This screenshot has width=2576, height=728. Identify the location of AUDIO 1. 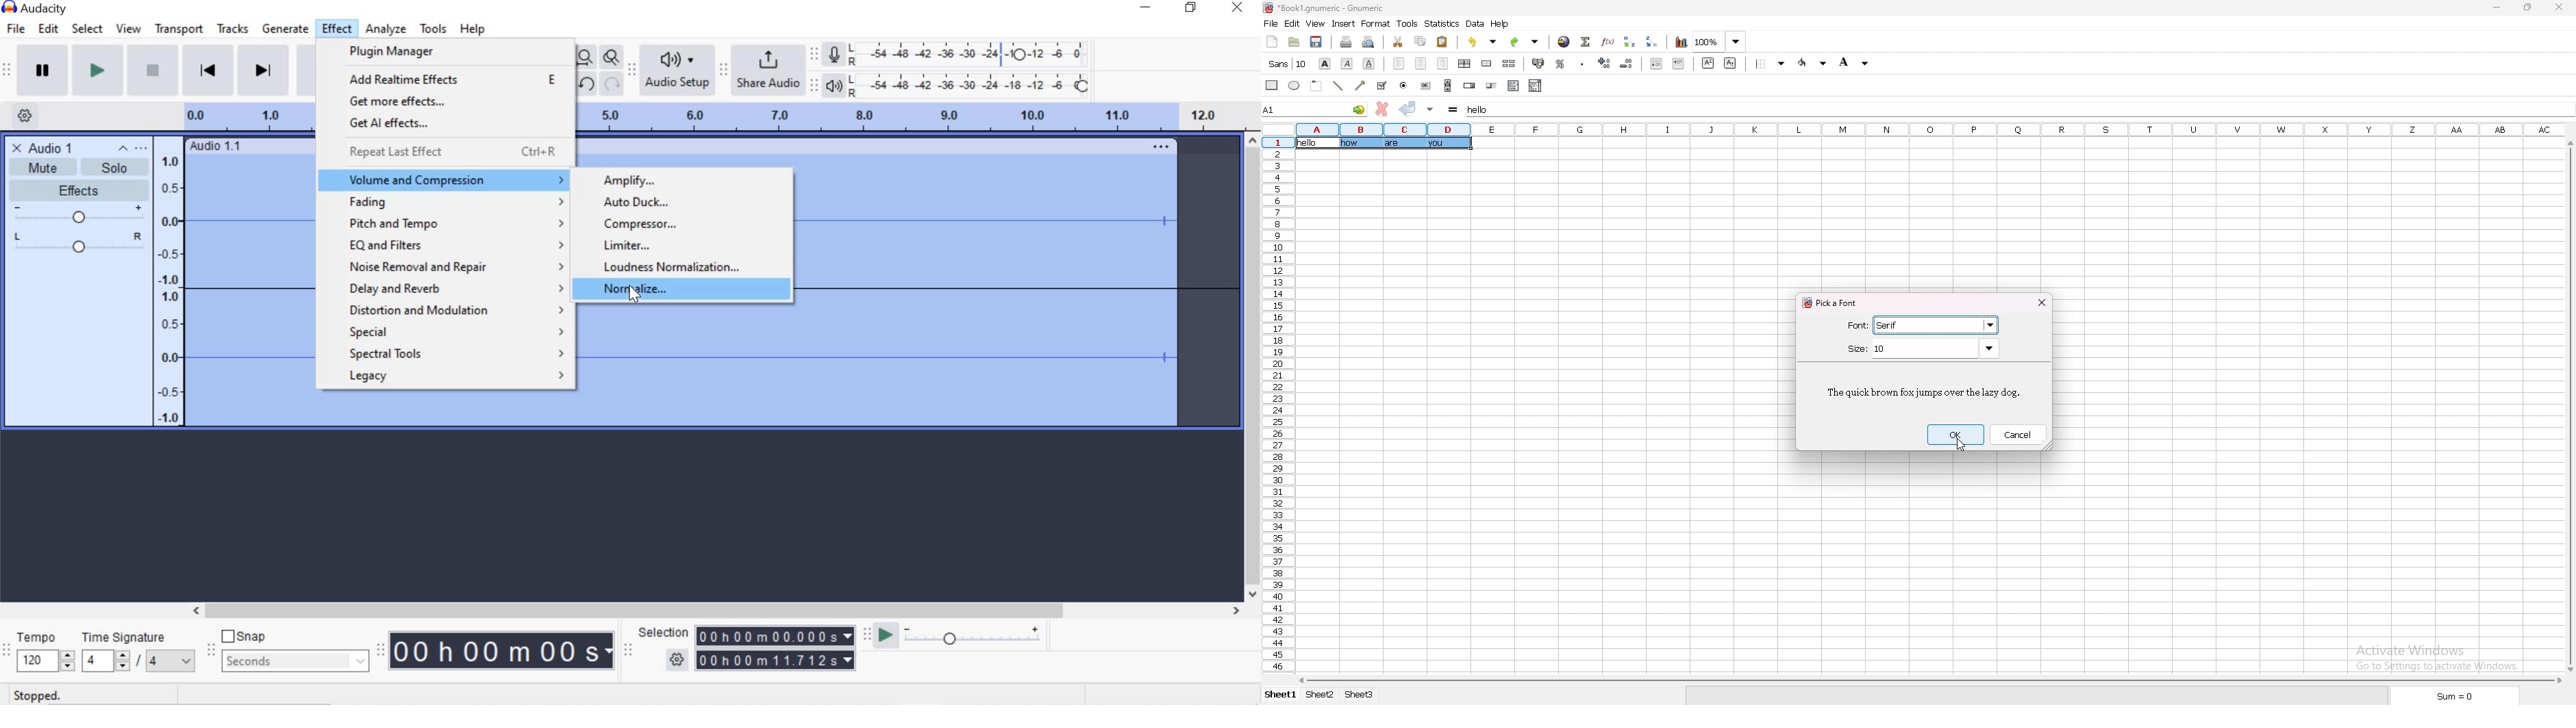
(55, 147).